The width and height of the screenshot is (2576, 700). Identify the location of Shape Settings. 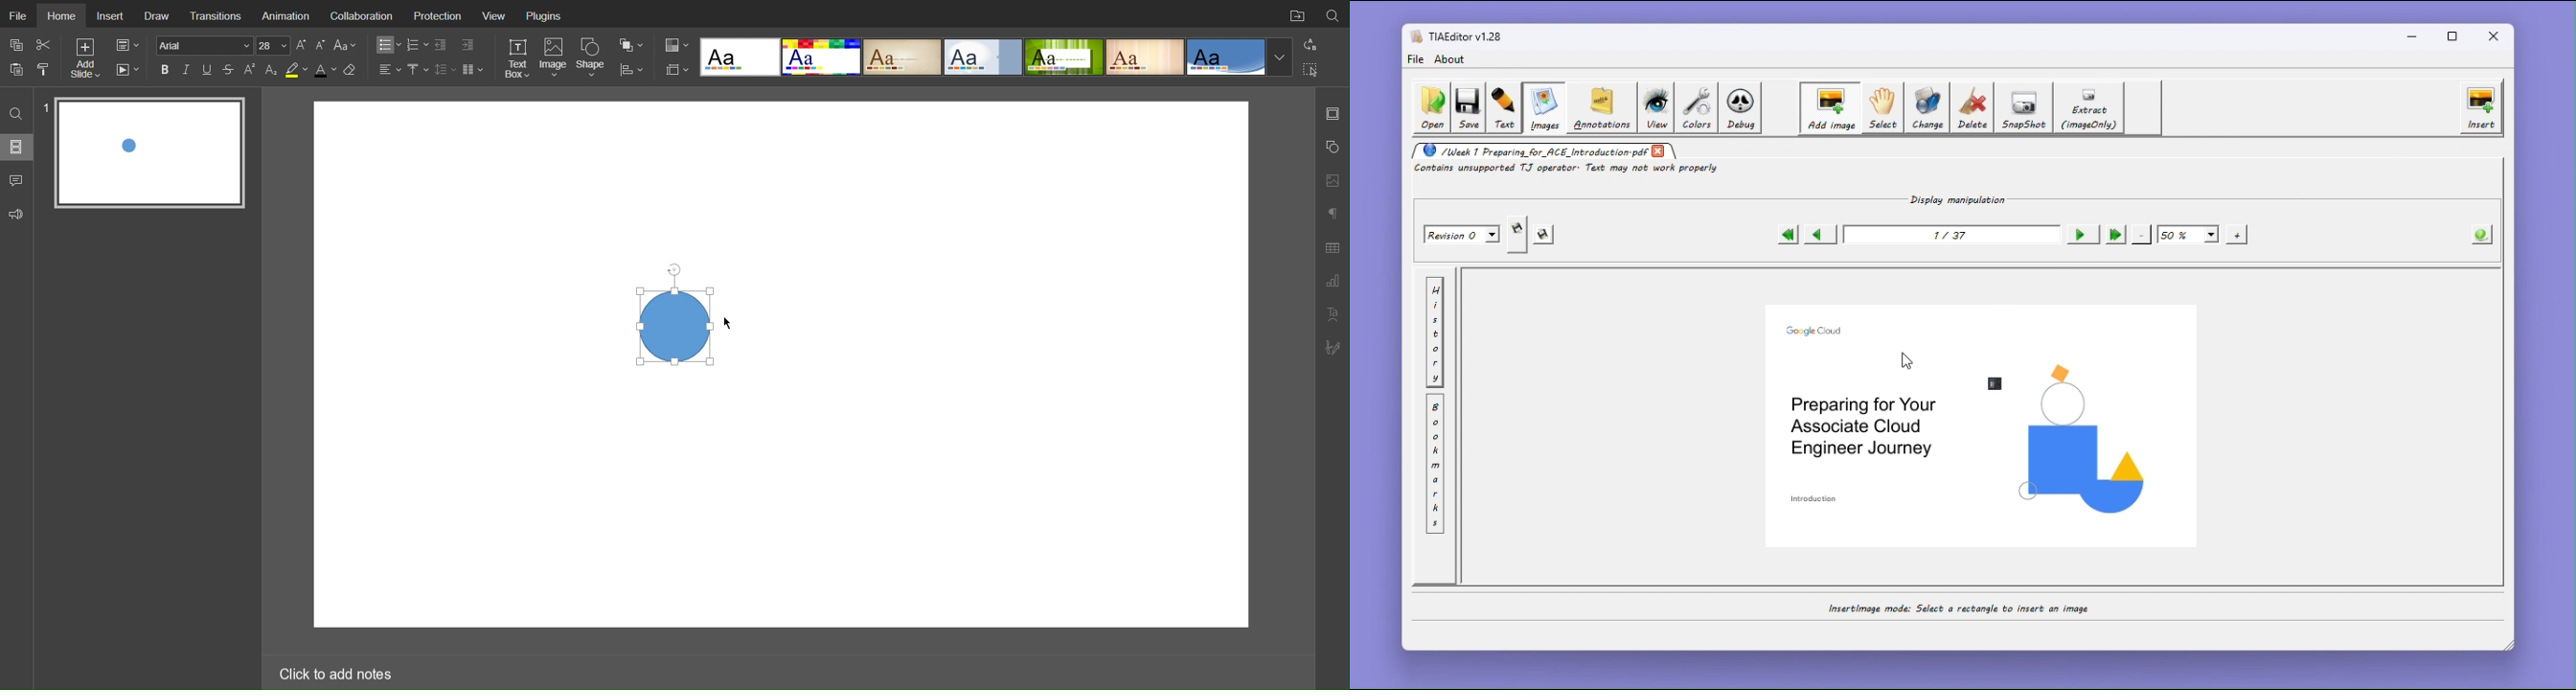
(1332, 147).